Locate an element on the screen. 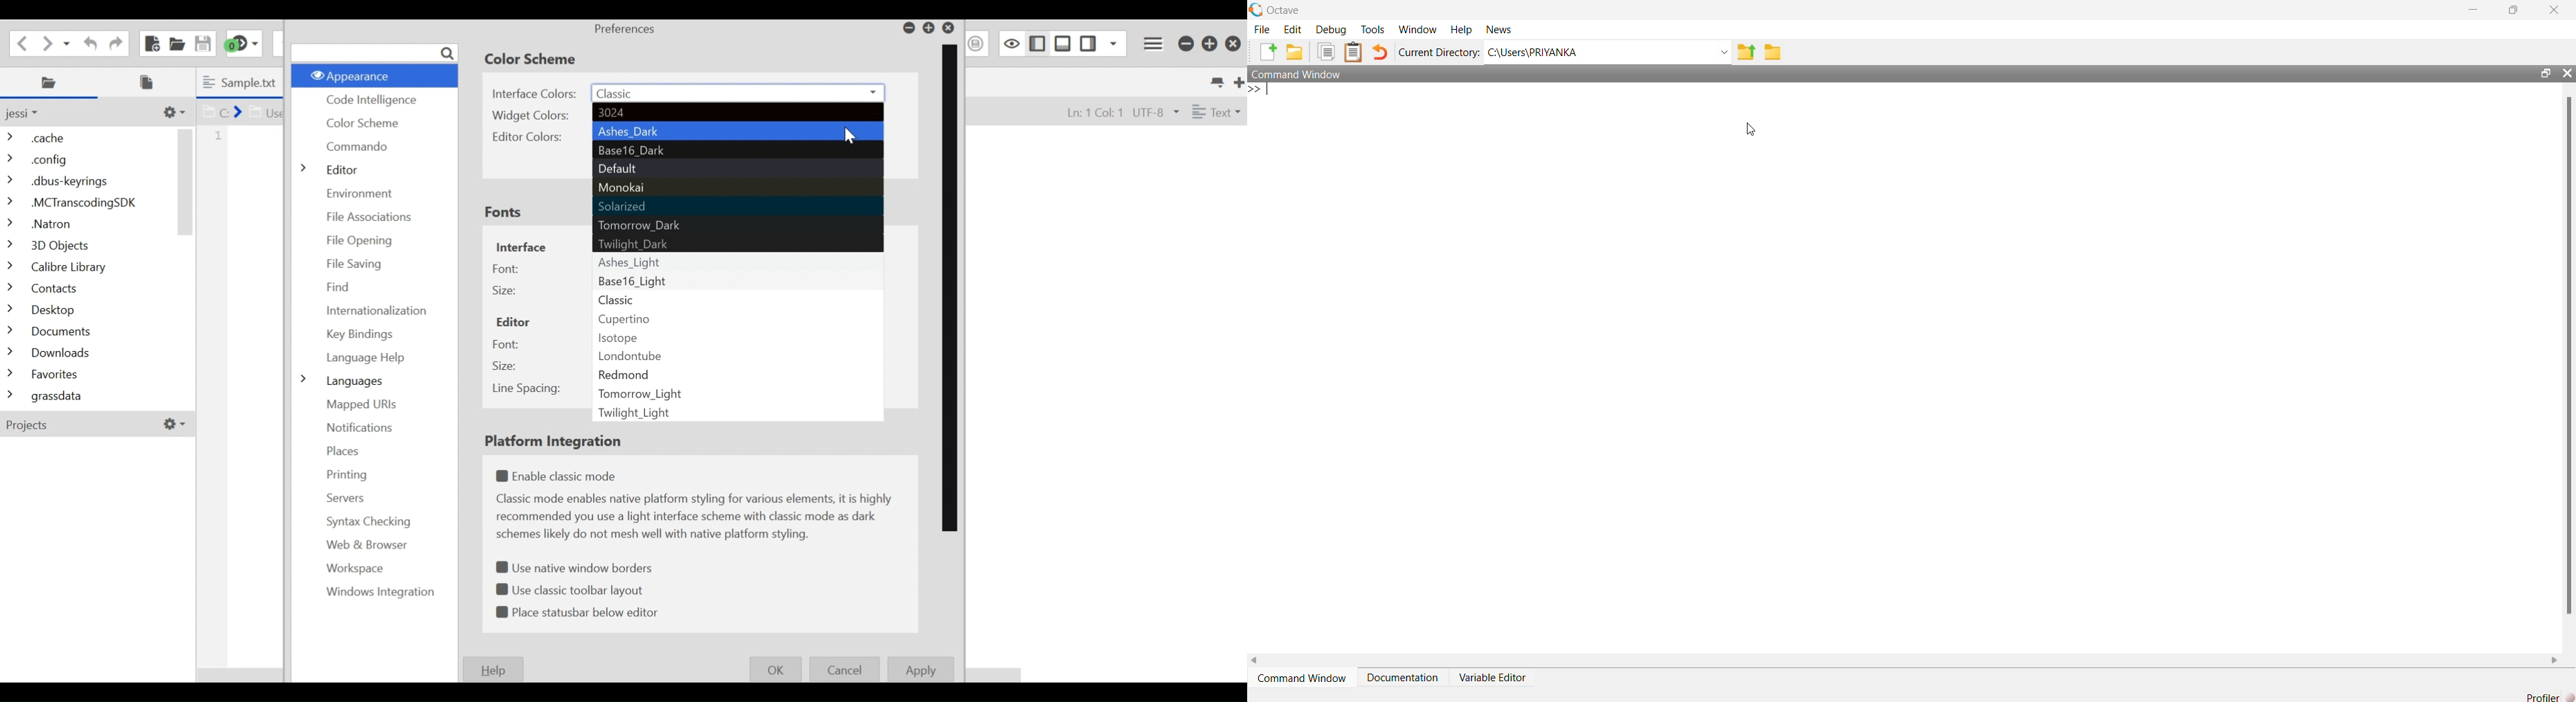 The width and height of the screenshot is (2576, 728). minimize is located at coordinates (2474, 10).